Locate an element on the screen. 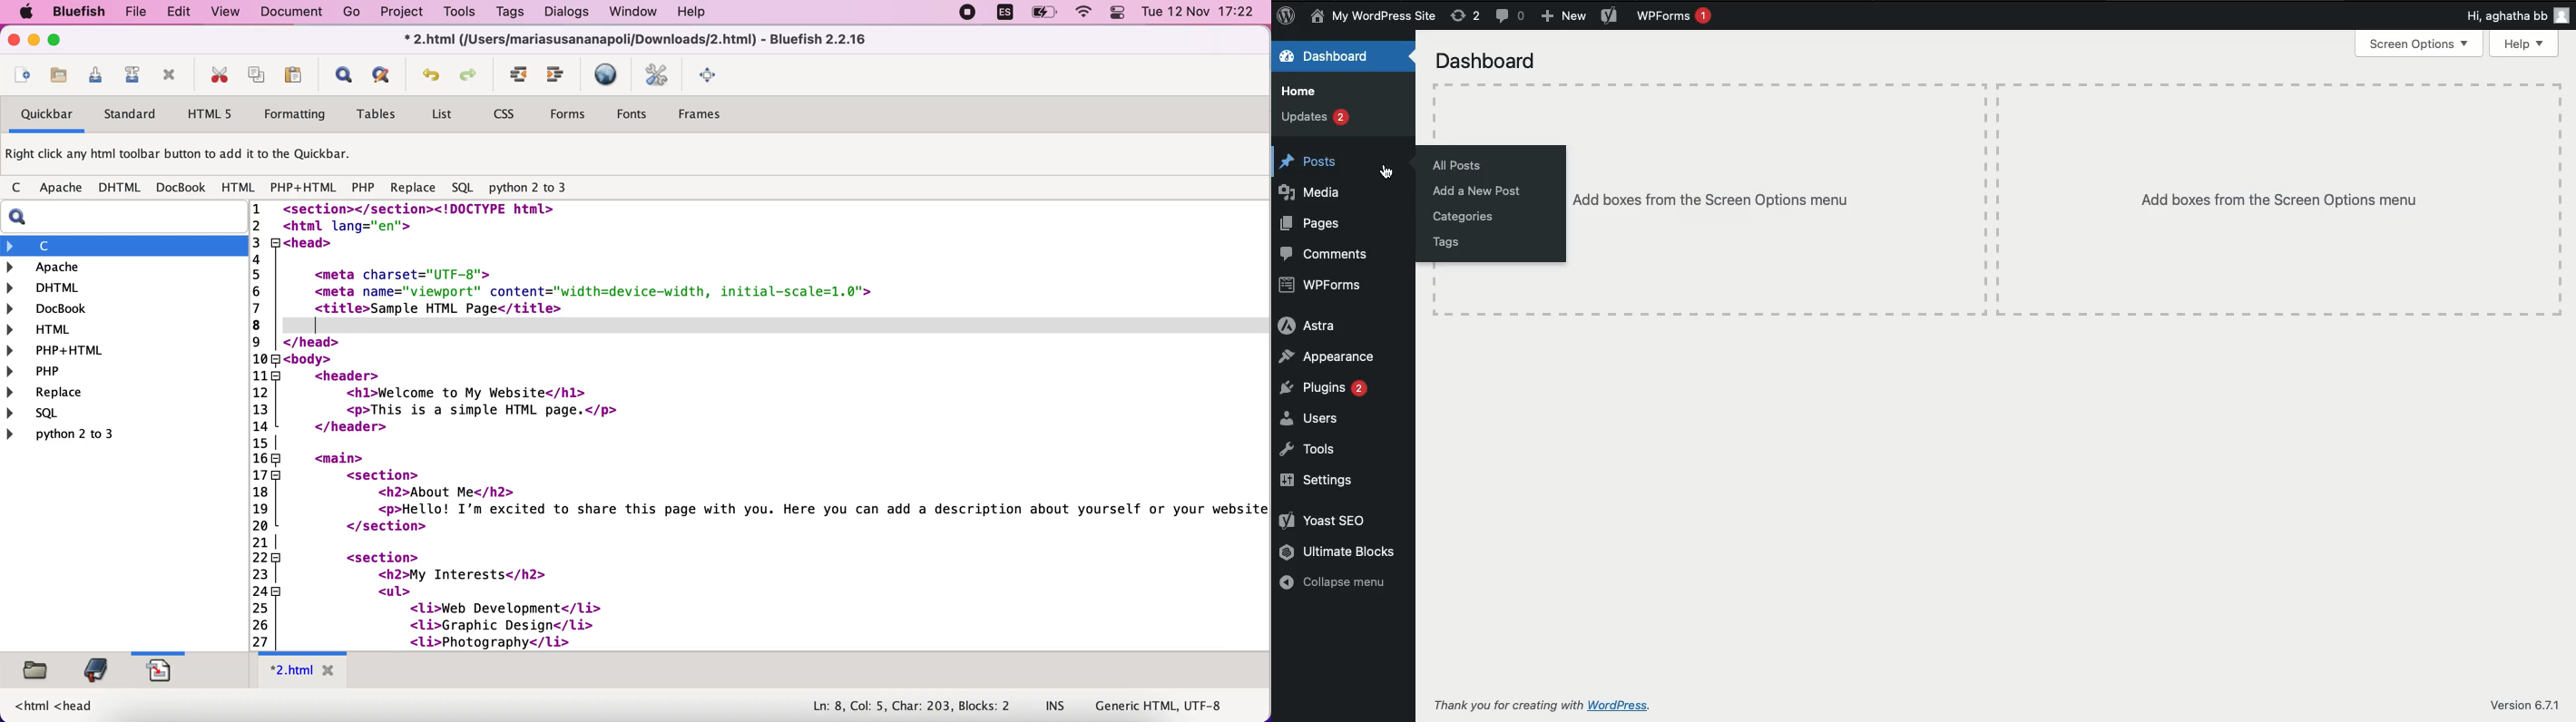 This screenshot has height=728, width=2576. recording is located at coordinates (967, 14).